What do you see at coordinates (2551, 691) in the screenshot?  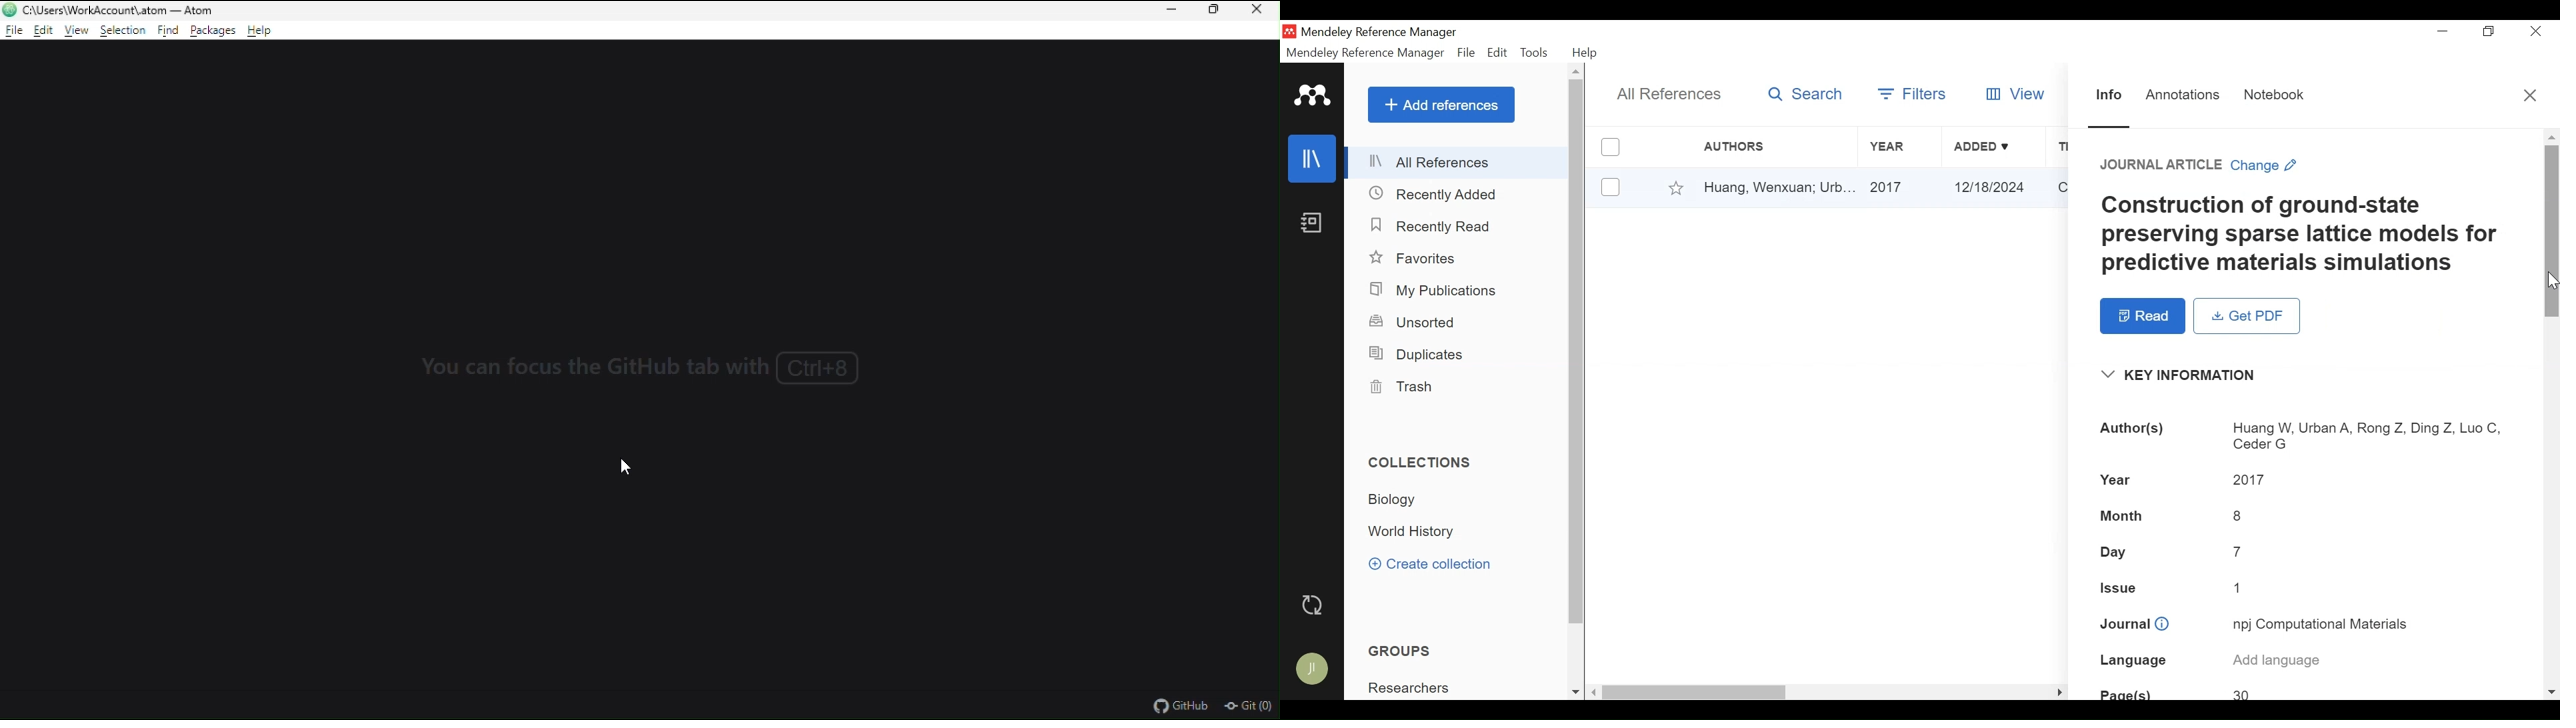 I see `Scroll down` at bounding box center [2551, 691].